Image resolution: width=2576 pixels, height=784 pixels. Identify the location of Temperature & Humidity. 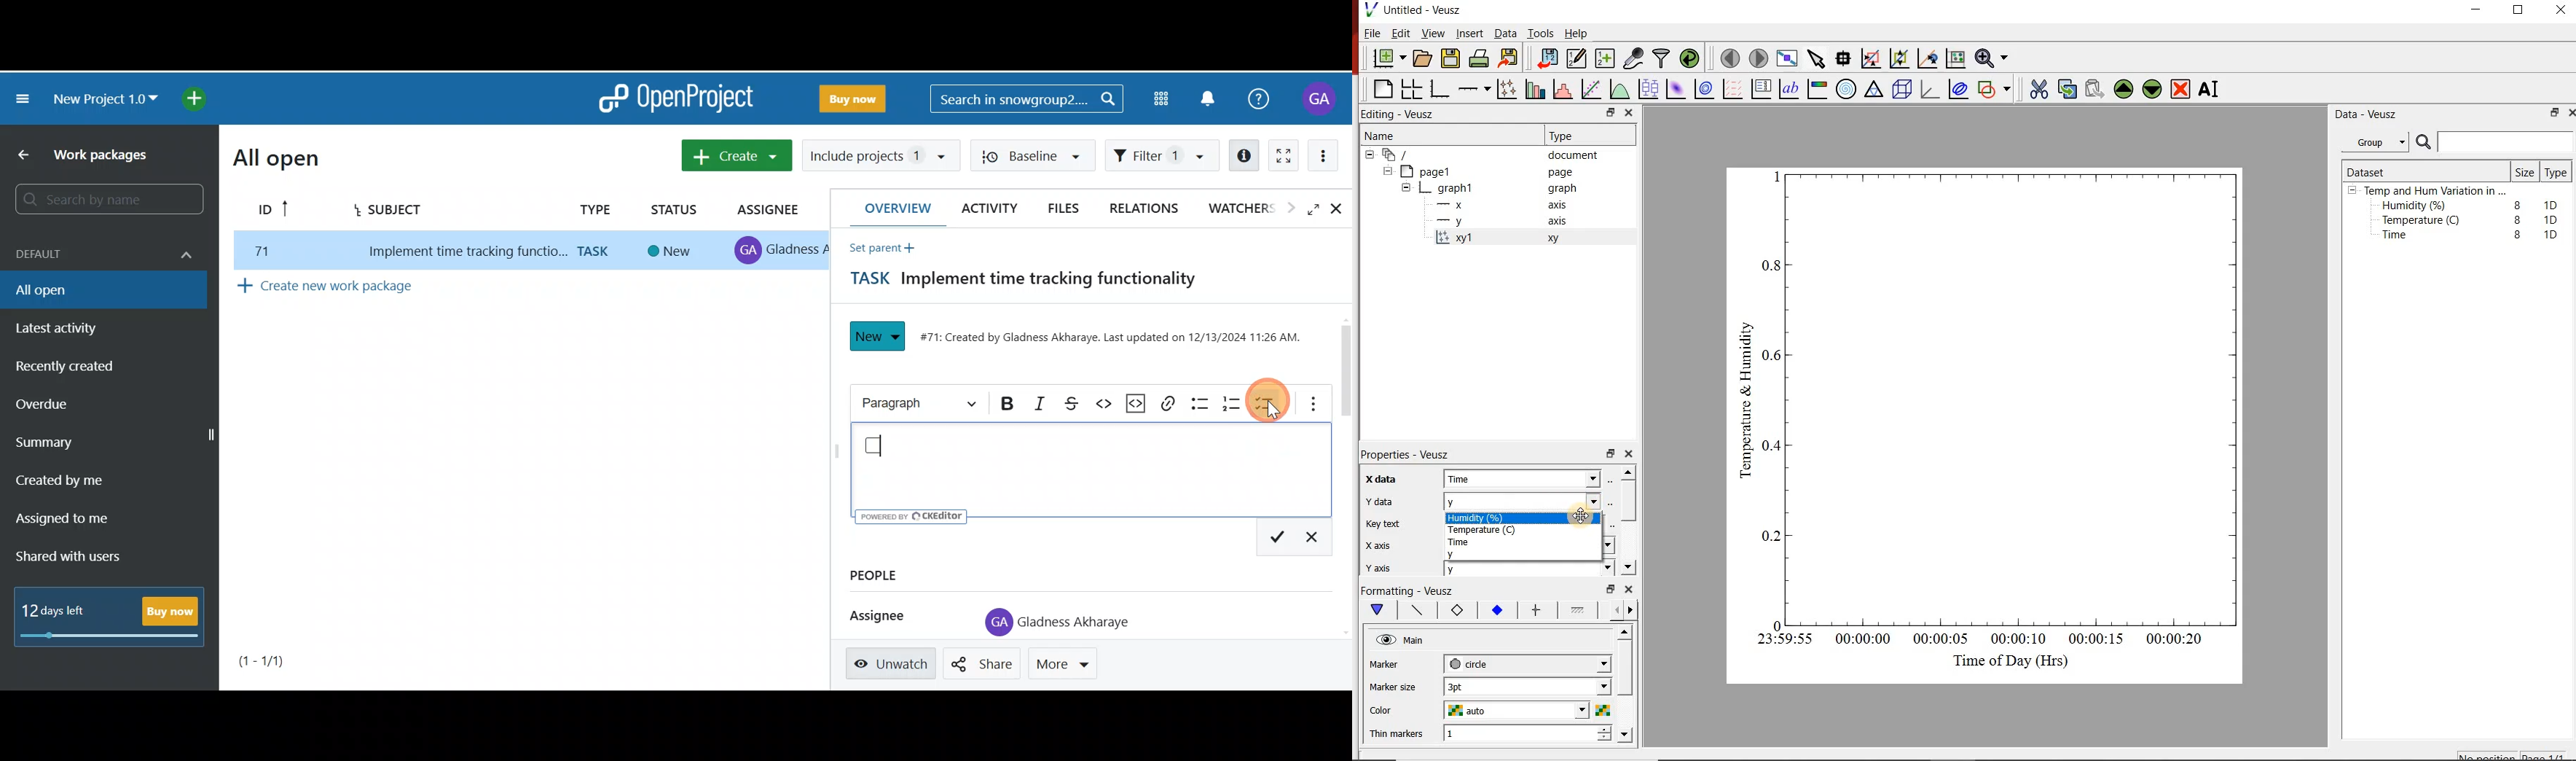
(1746, 396).